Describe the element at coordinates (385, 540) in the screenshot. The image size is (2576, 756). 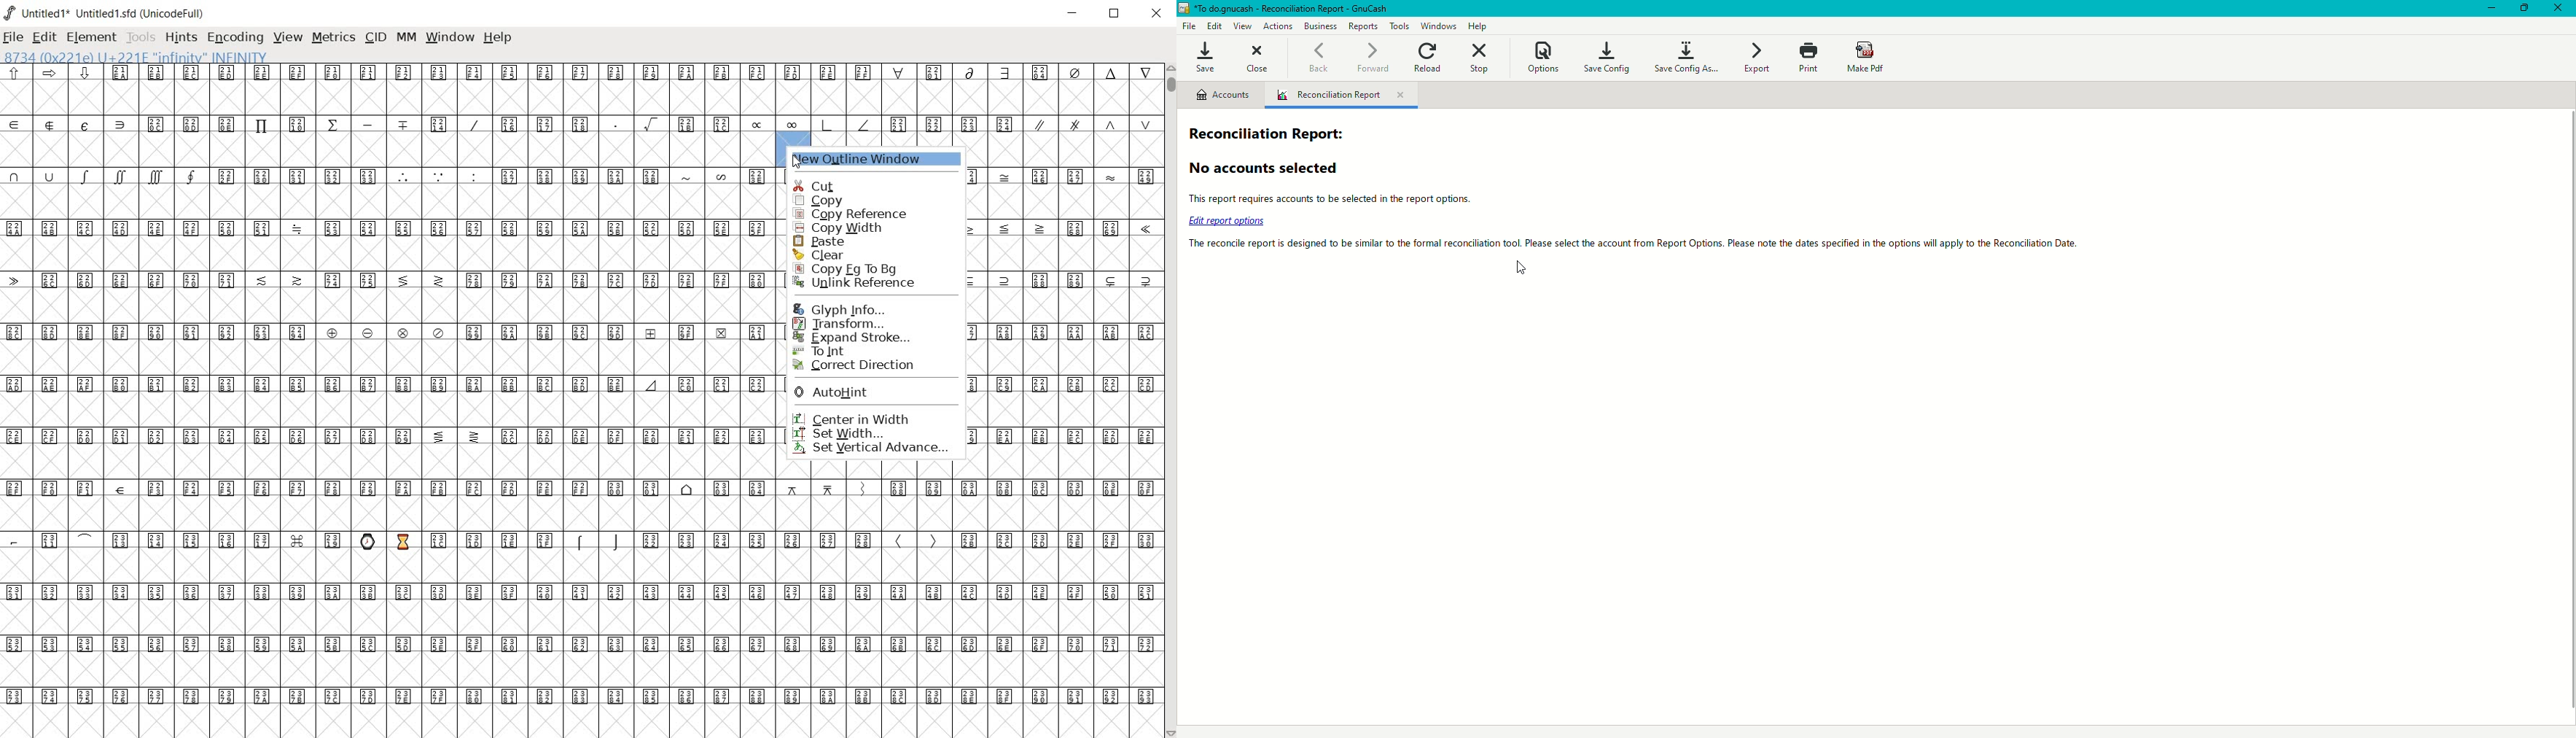
I see `emojis` at that location.